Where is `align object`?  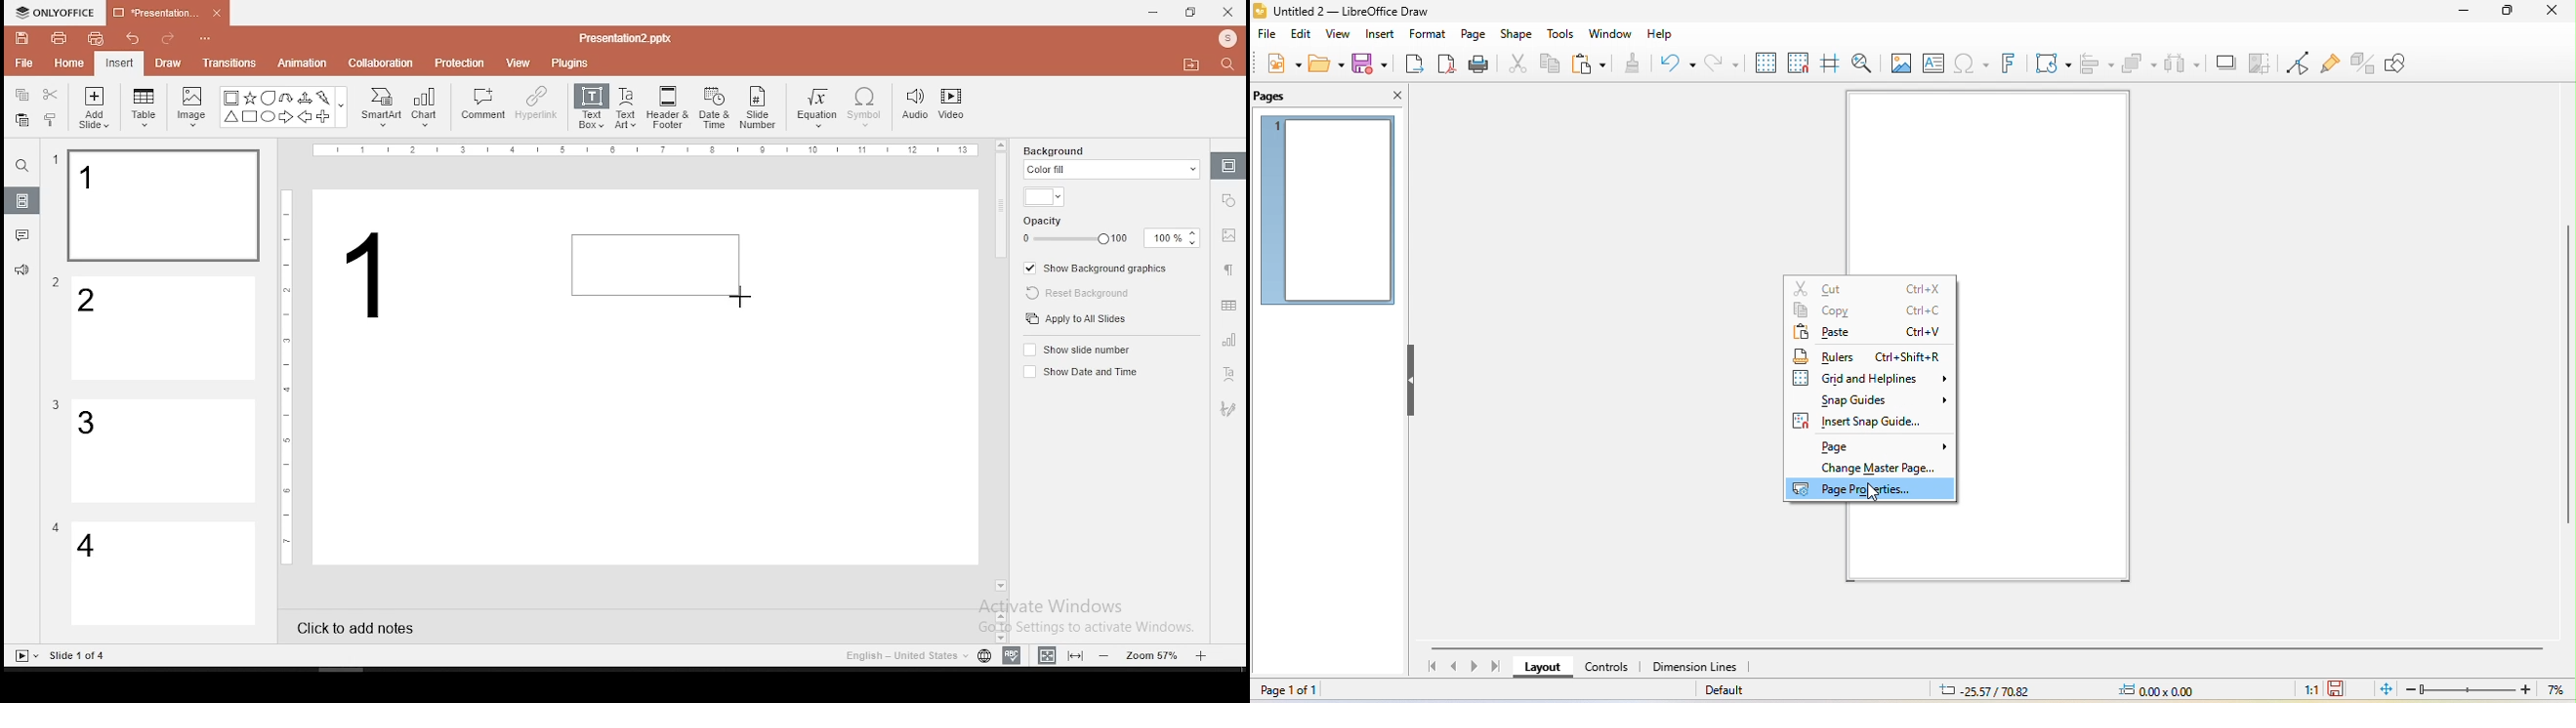
align object is located at coordinates (2101, 63).